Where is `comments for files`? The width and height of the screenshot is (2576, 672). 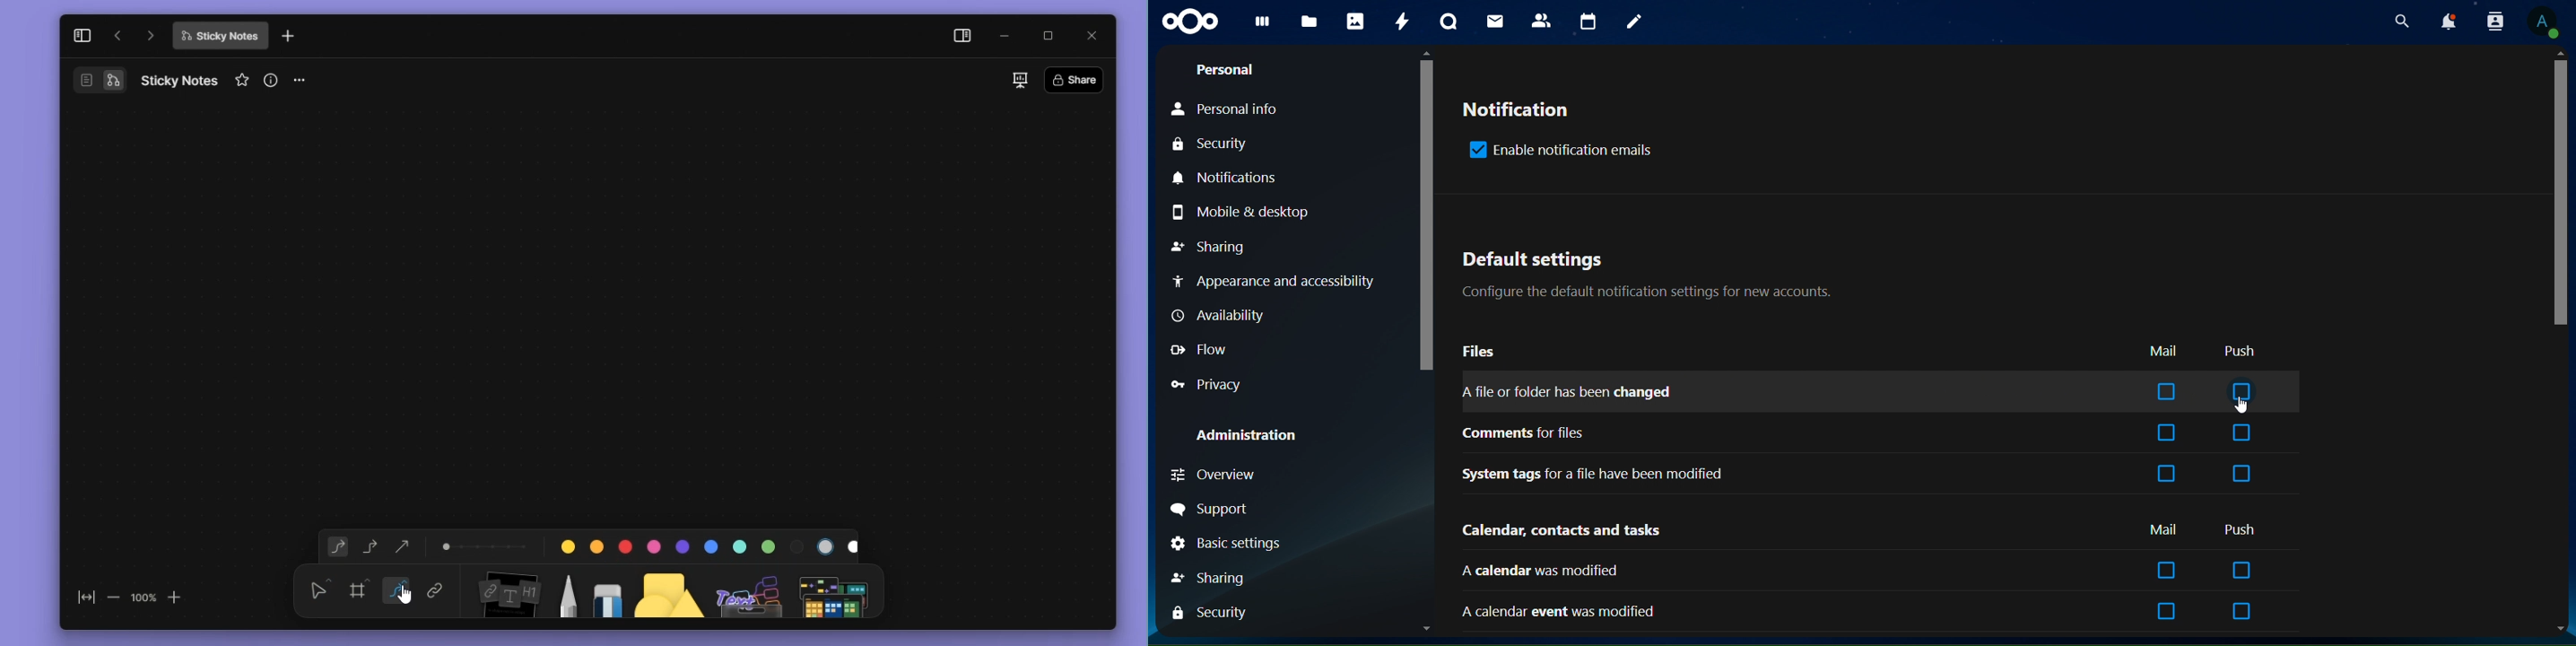
comments for files is located at coordinates (1526, 434).